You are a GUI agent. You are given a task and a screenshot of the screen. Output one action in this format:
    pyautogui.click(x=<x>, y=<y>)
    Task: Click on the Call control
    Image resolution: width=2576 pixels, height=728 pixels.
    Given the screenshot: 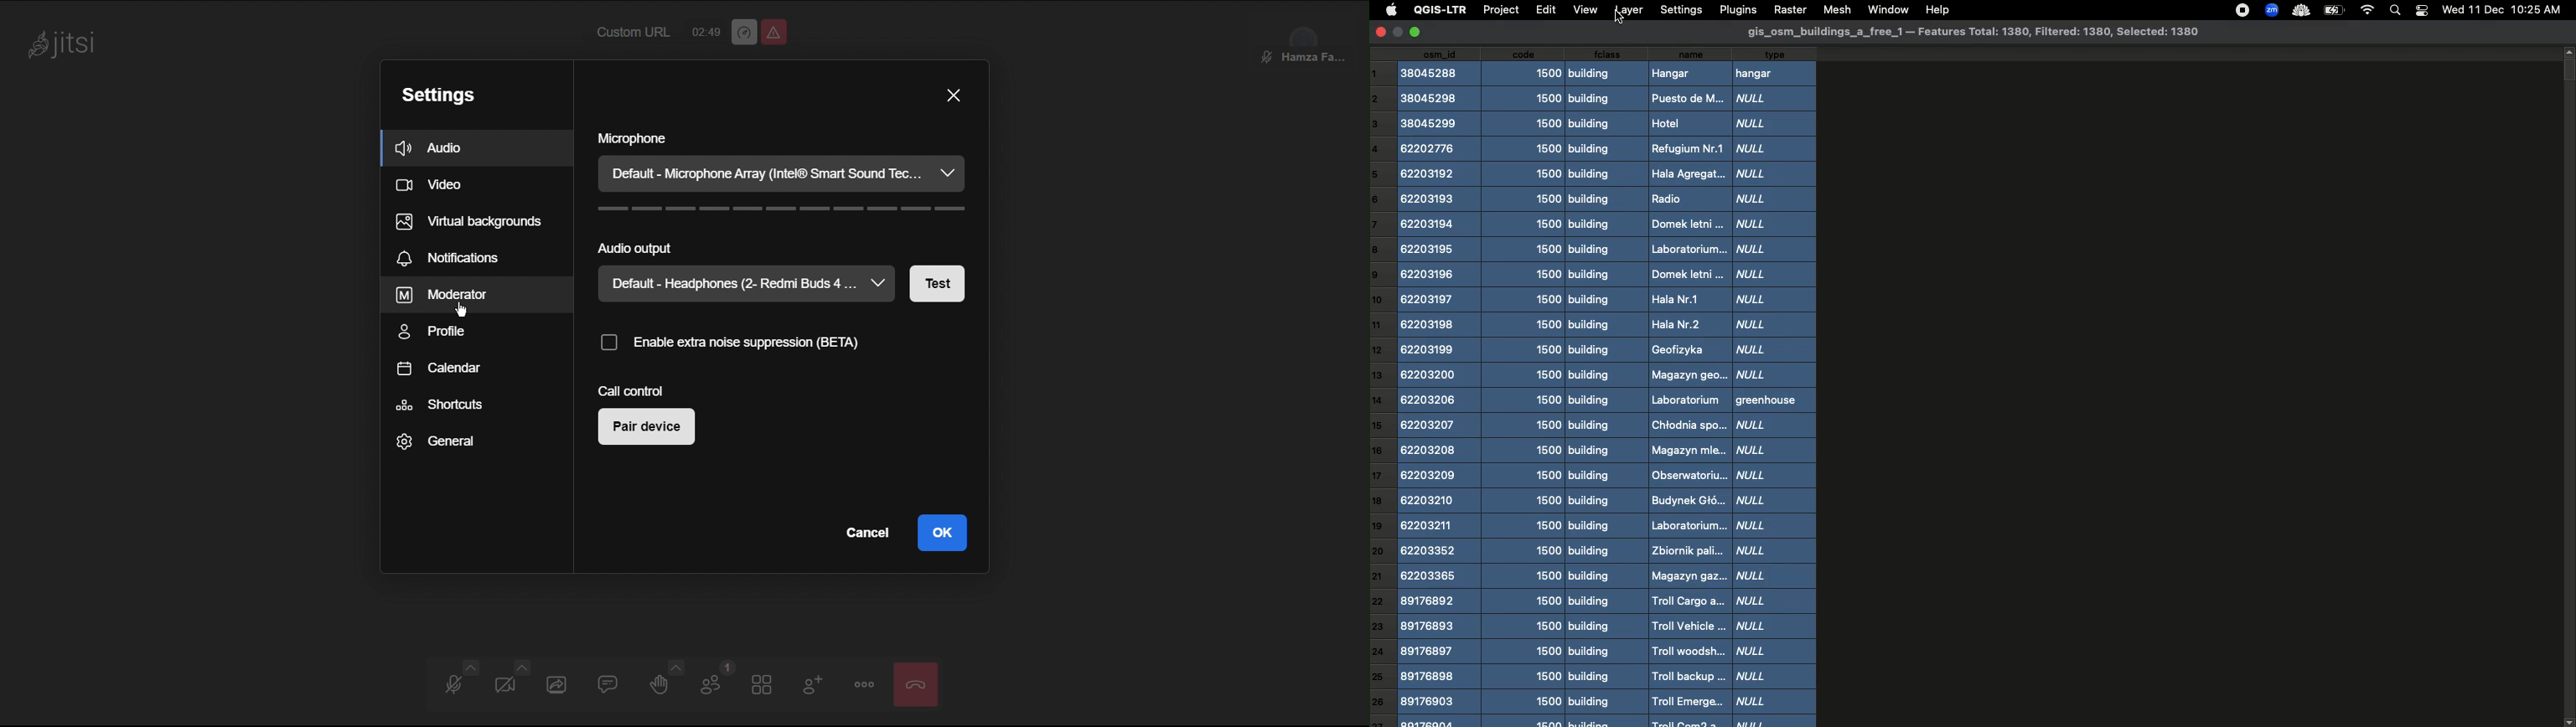 What is the action you would take?
    pyautogui.click(x=628, y=391)
    